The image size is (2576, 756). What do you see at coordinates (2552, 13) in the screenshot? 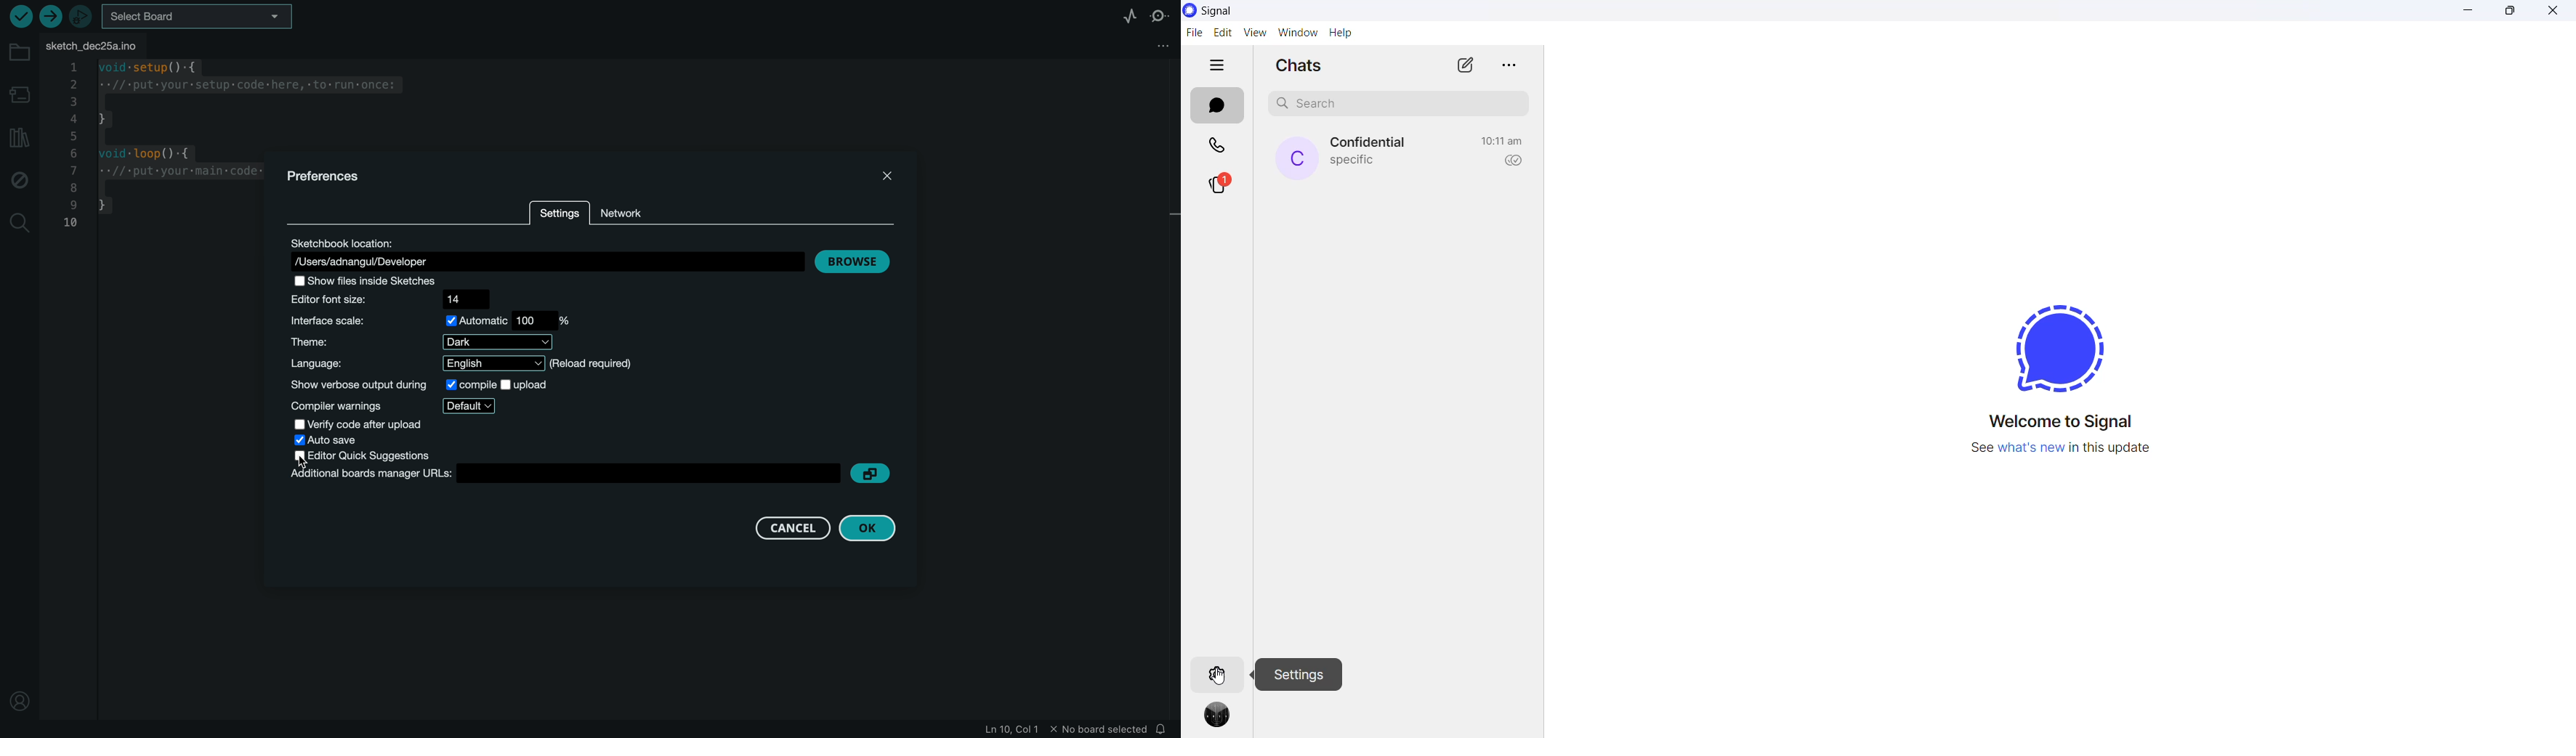
I see `close` at bounding box center [2552, 13].